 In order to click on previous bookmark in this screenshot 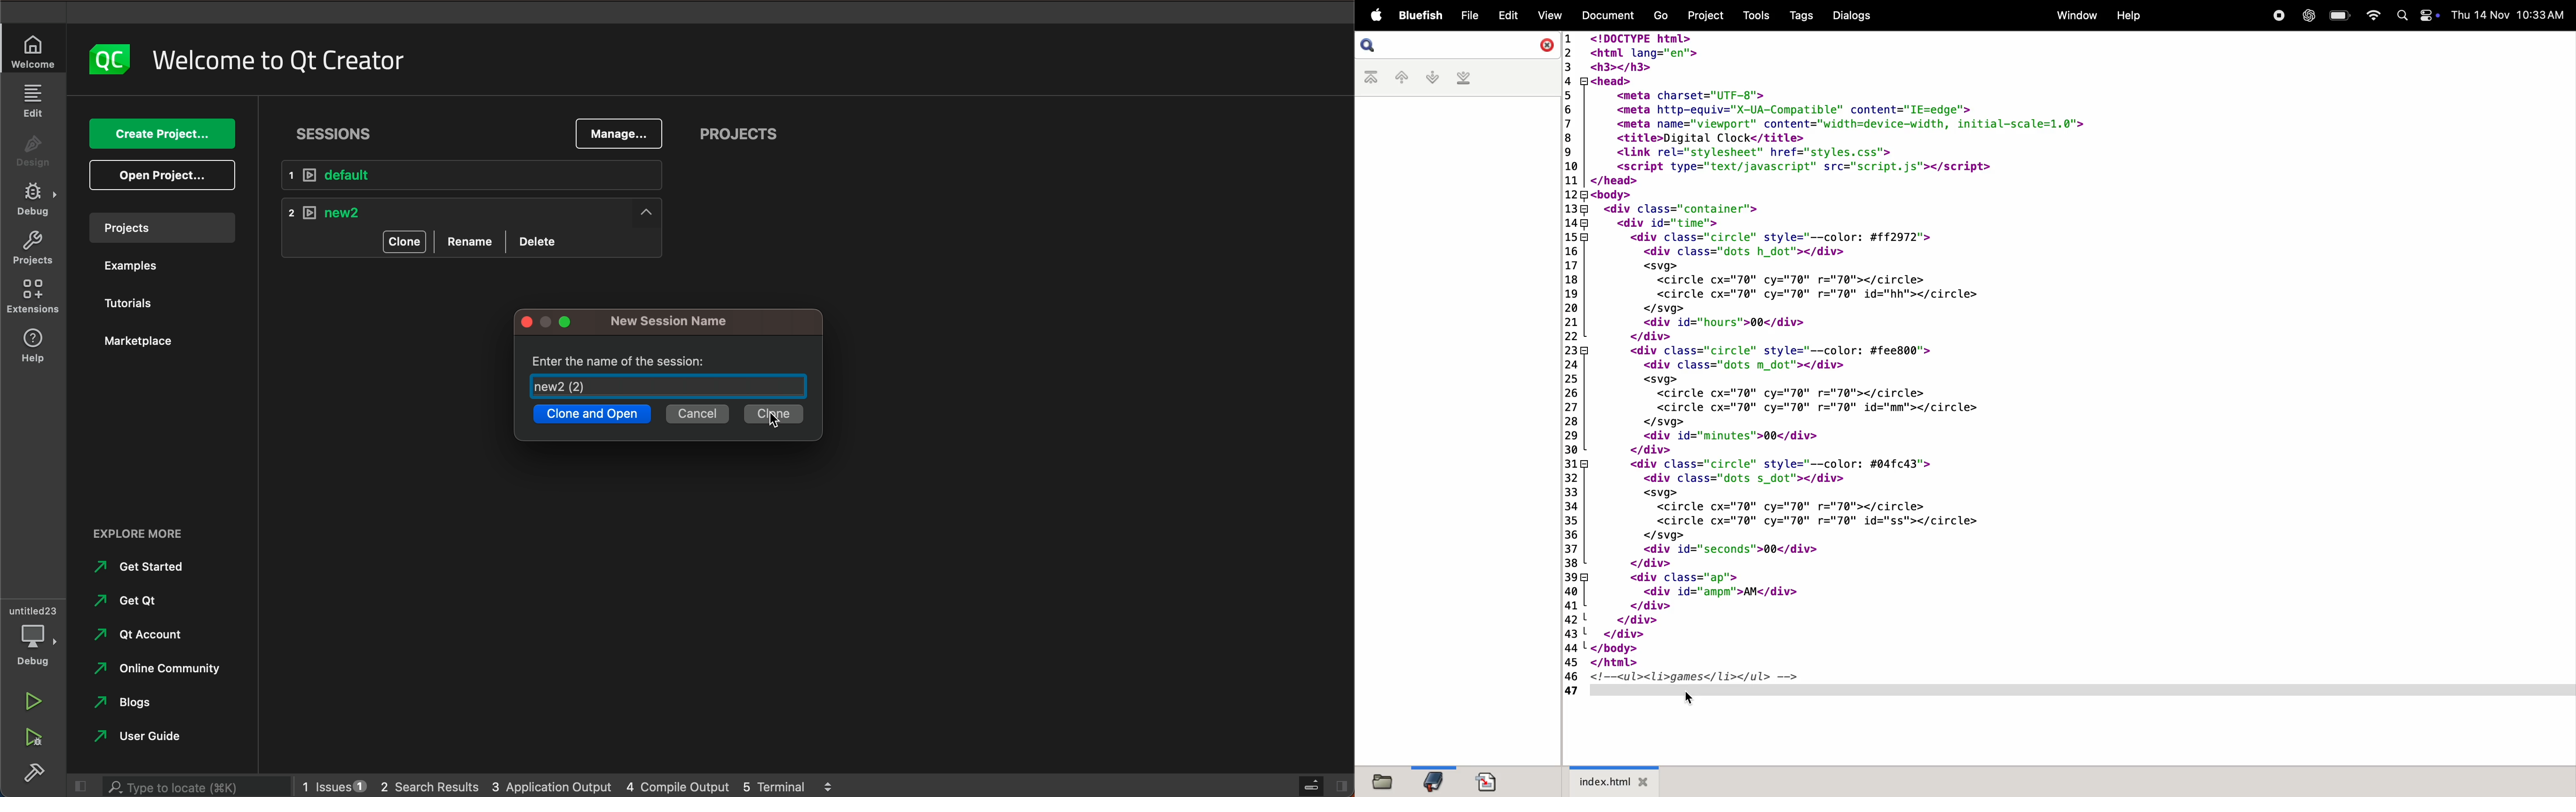, I will do `click(1398, 77)`.